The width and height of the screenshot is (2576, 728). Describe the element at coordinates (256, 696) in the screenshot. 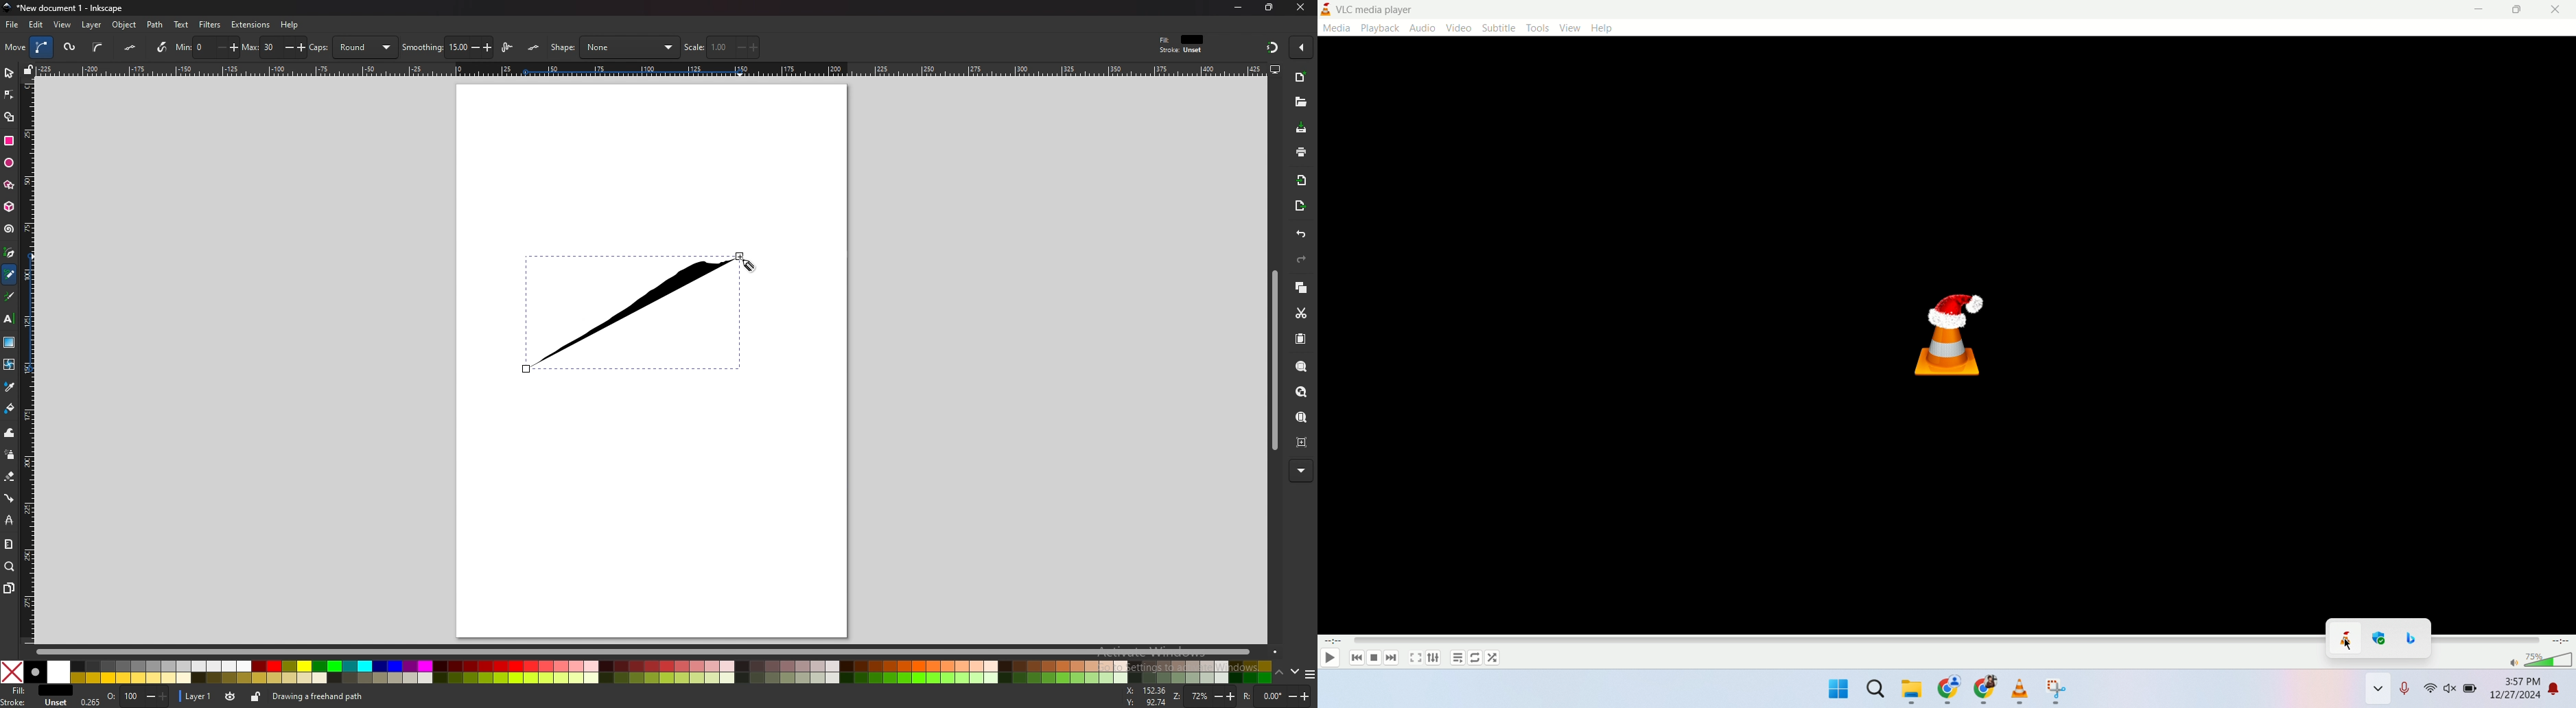

I see `lock` at that location.